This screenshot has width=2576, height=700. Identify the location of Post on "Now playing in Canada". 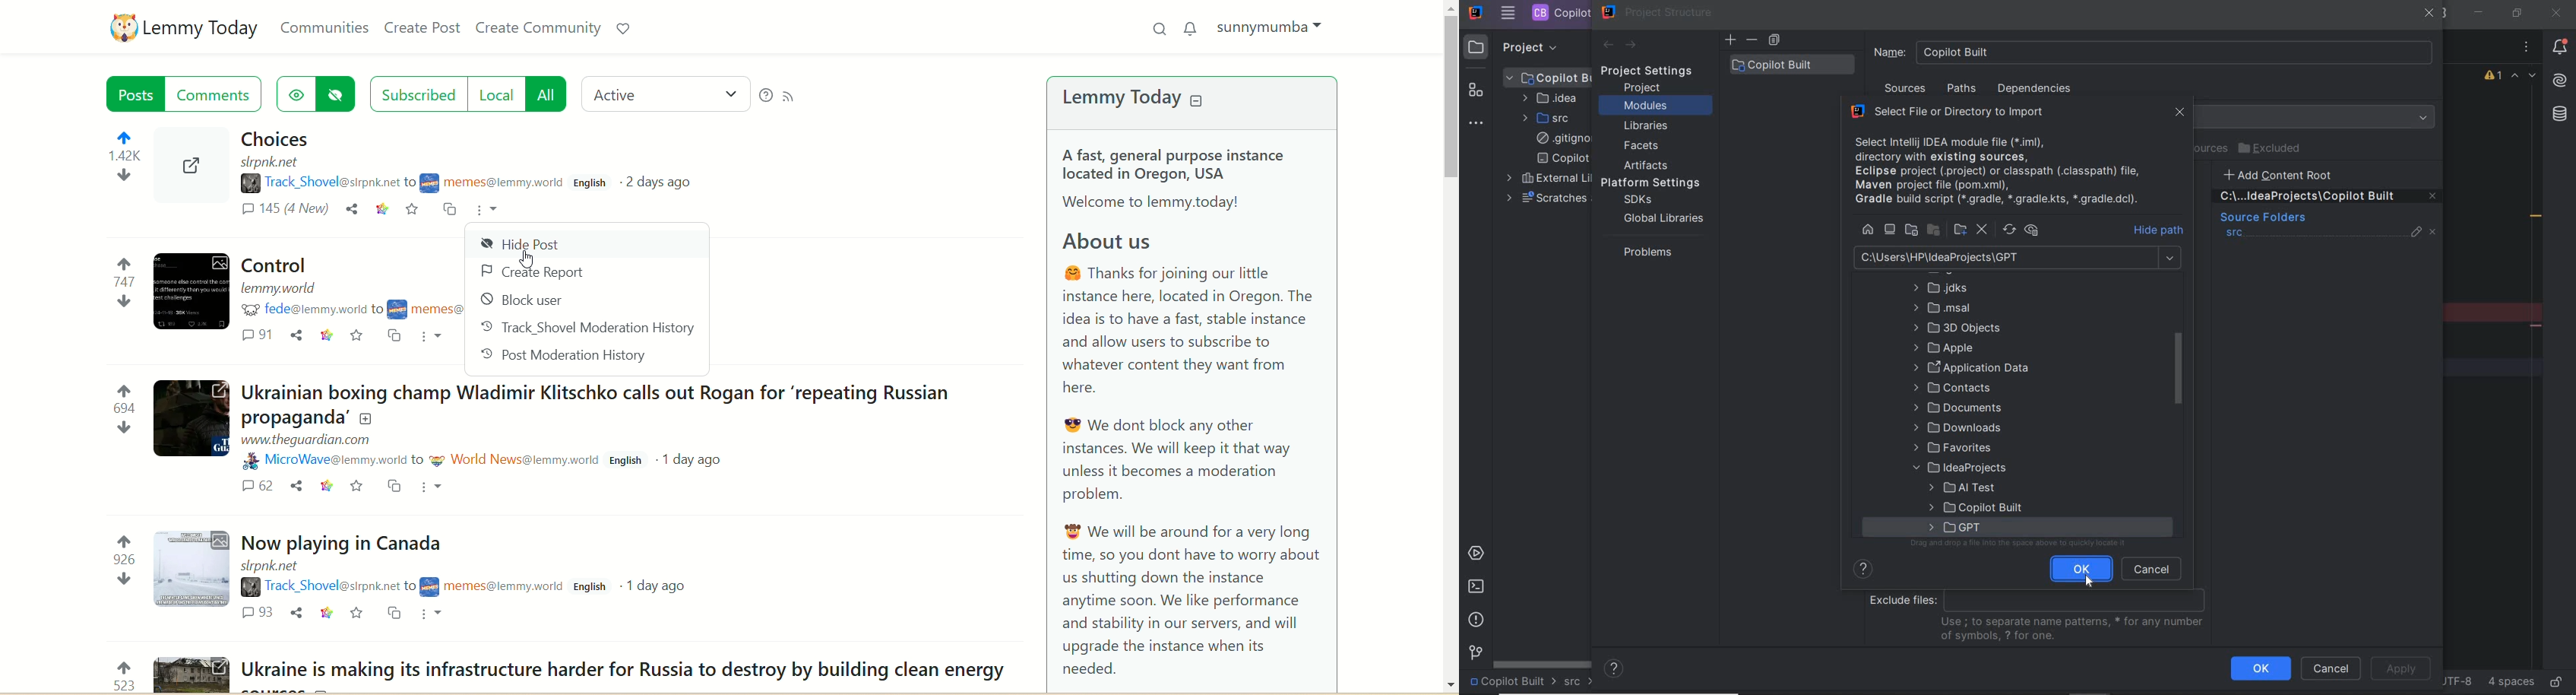
(347, 543).